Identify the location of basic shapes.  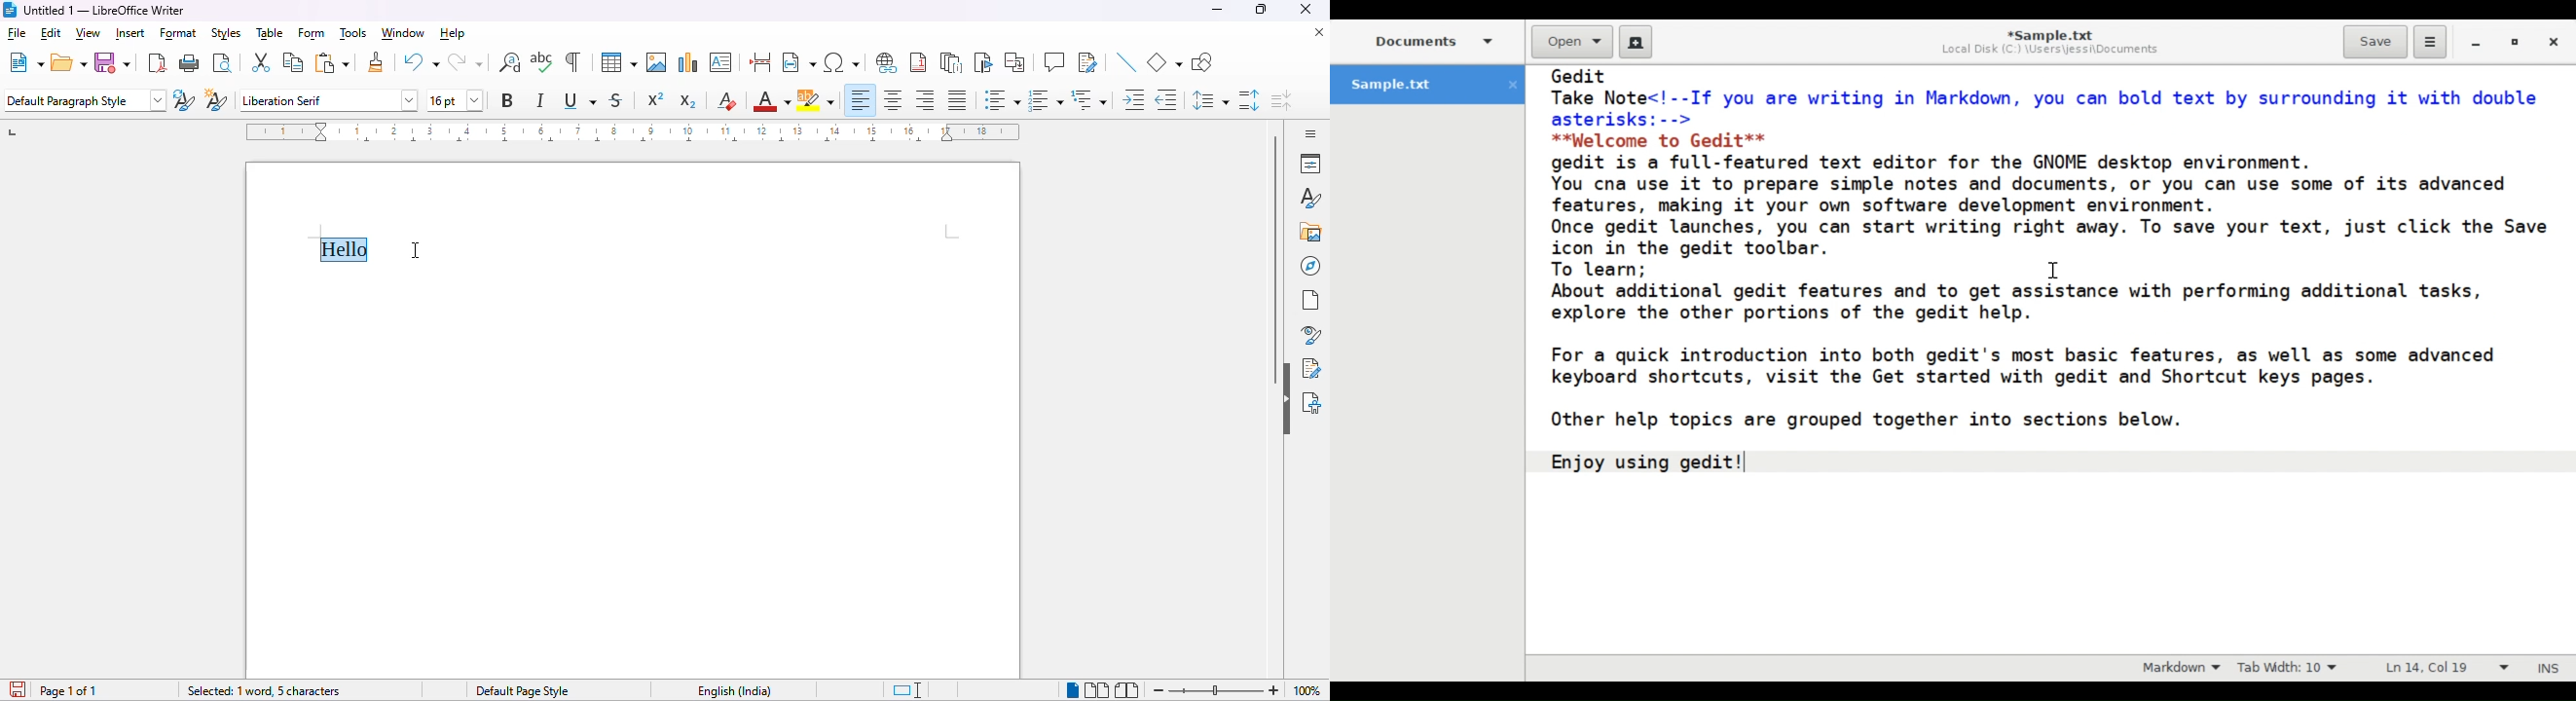
(1164, 63).